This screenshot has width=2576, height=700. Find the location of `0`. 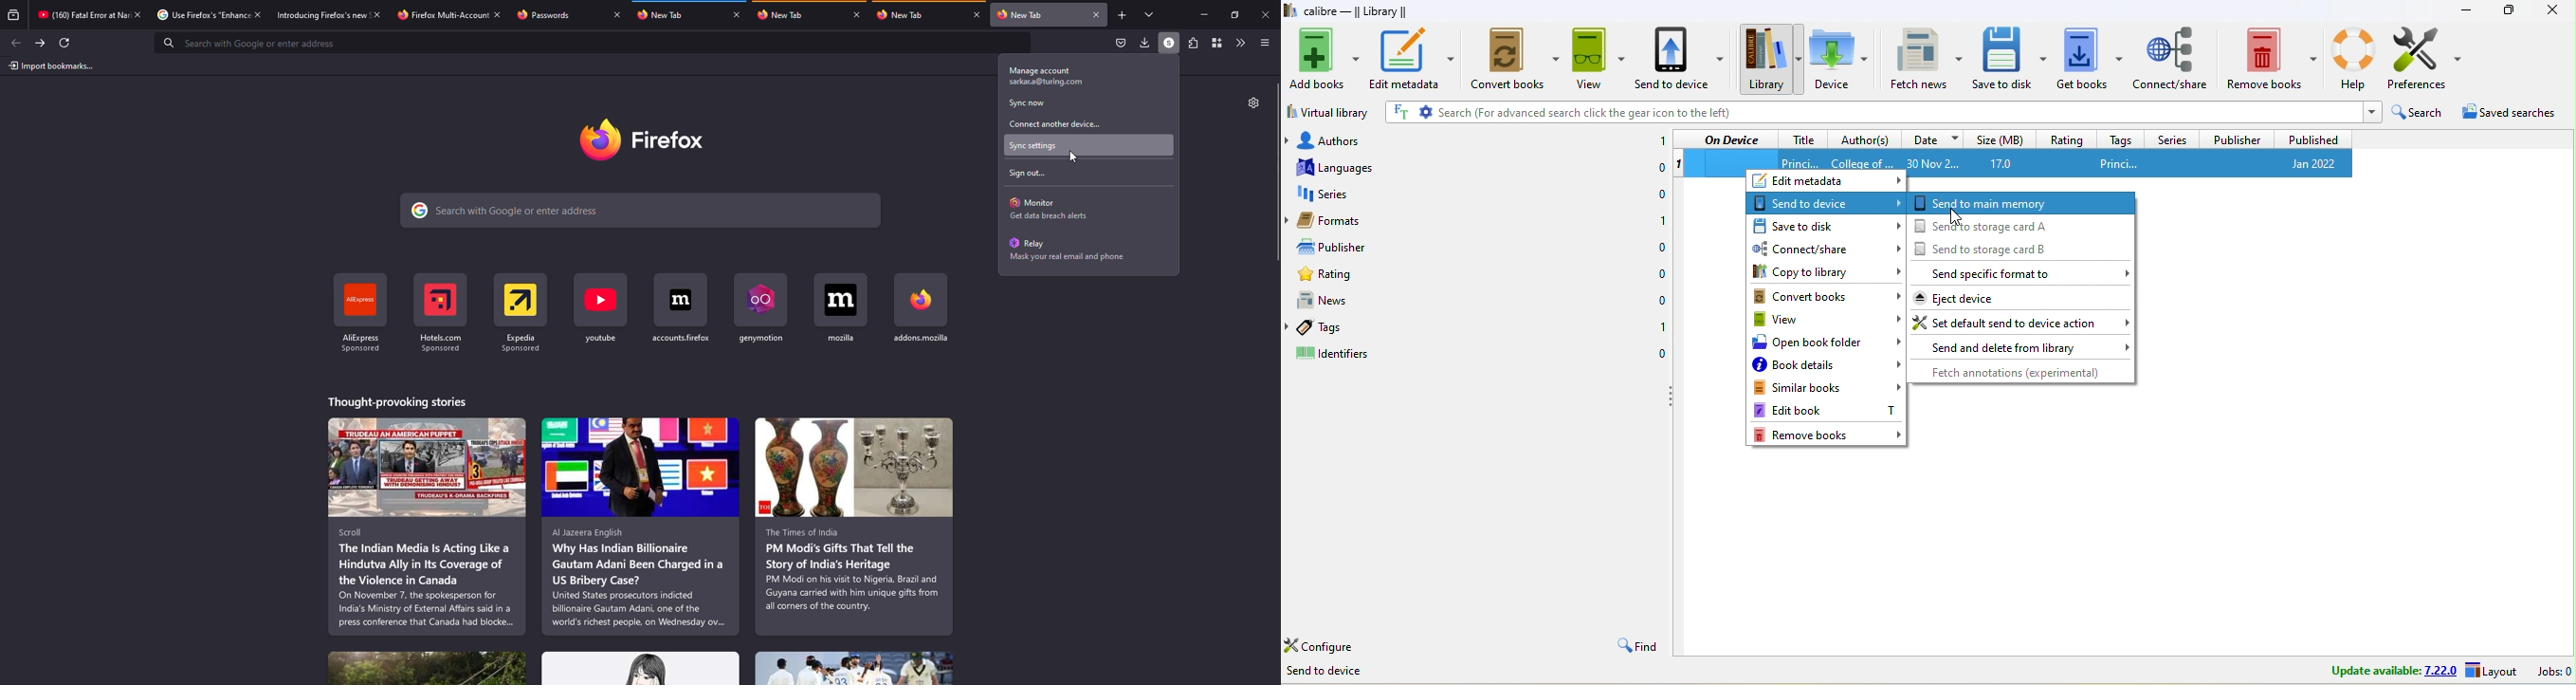

0 is located at coordinates (1660, 249).